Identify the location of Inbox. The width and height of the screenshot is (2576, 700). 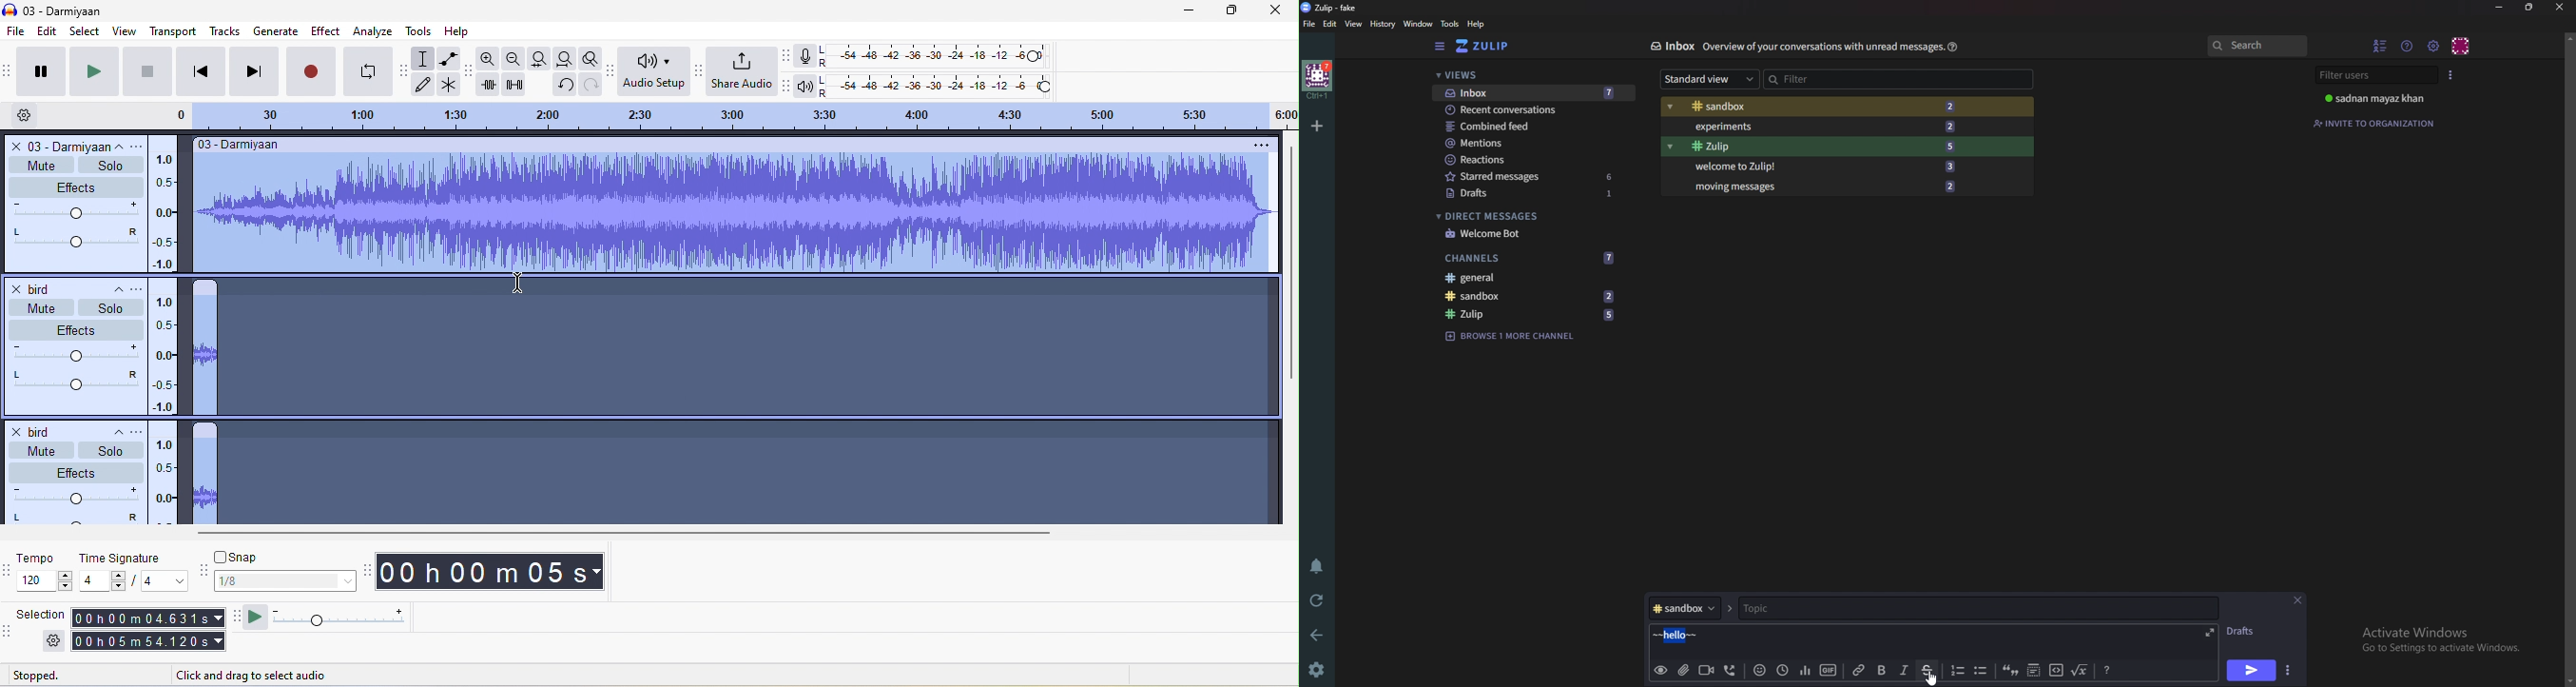
(1536, 91).